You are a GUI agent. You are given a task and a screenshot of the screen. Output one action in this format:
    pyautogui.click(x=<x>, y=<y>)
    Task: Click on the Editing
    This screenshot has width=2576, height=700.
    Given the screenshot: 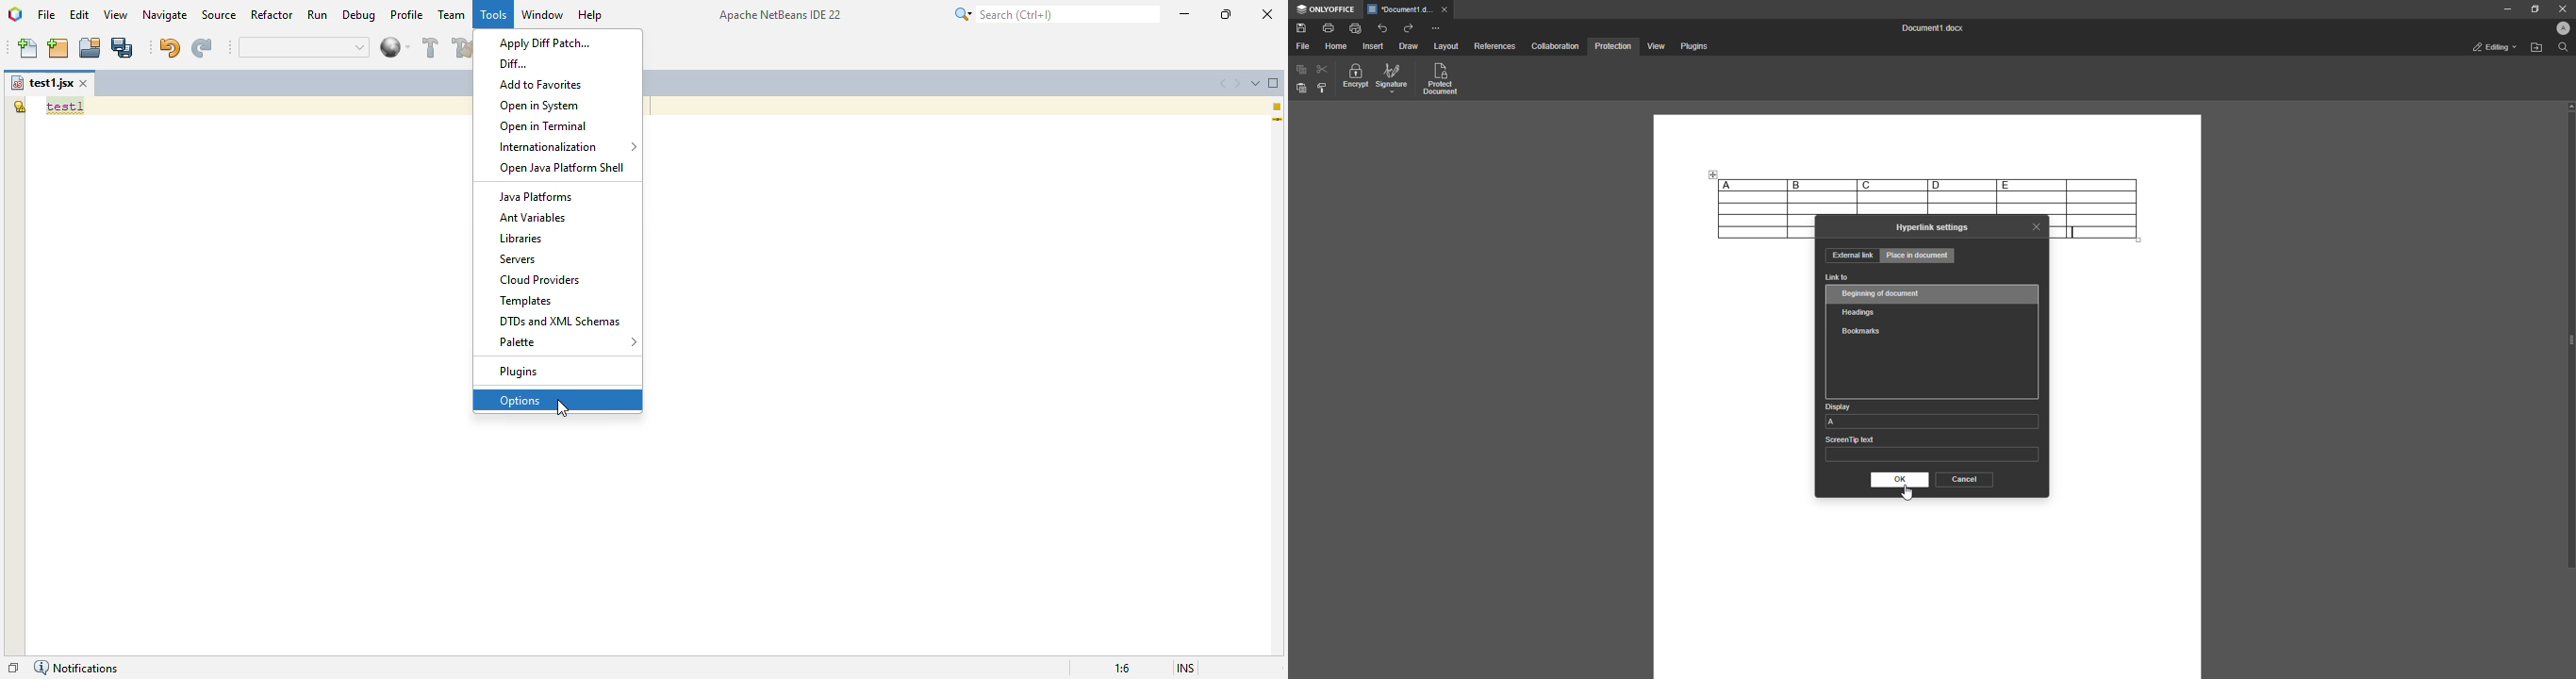 What is the action you would take?
    pyautogui.click(x=2491, y=47)
    